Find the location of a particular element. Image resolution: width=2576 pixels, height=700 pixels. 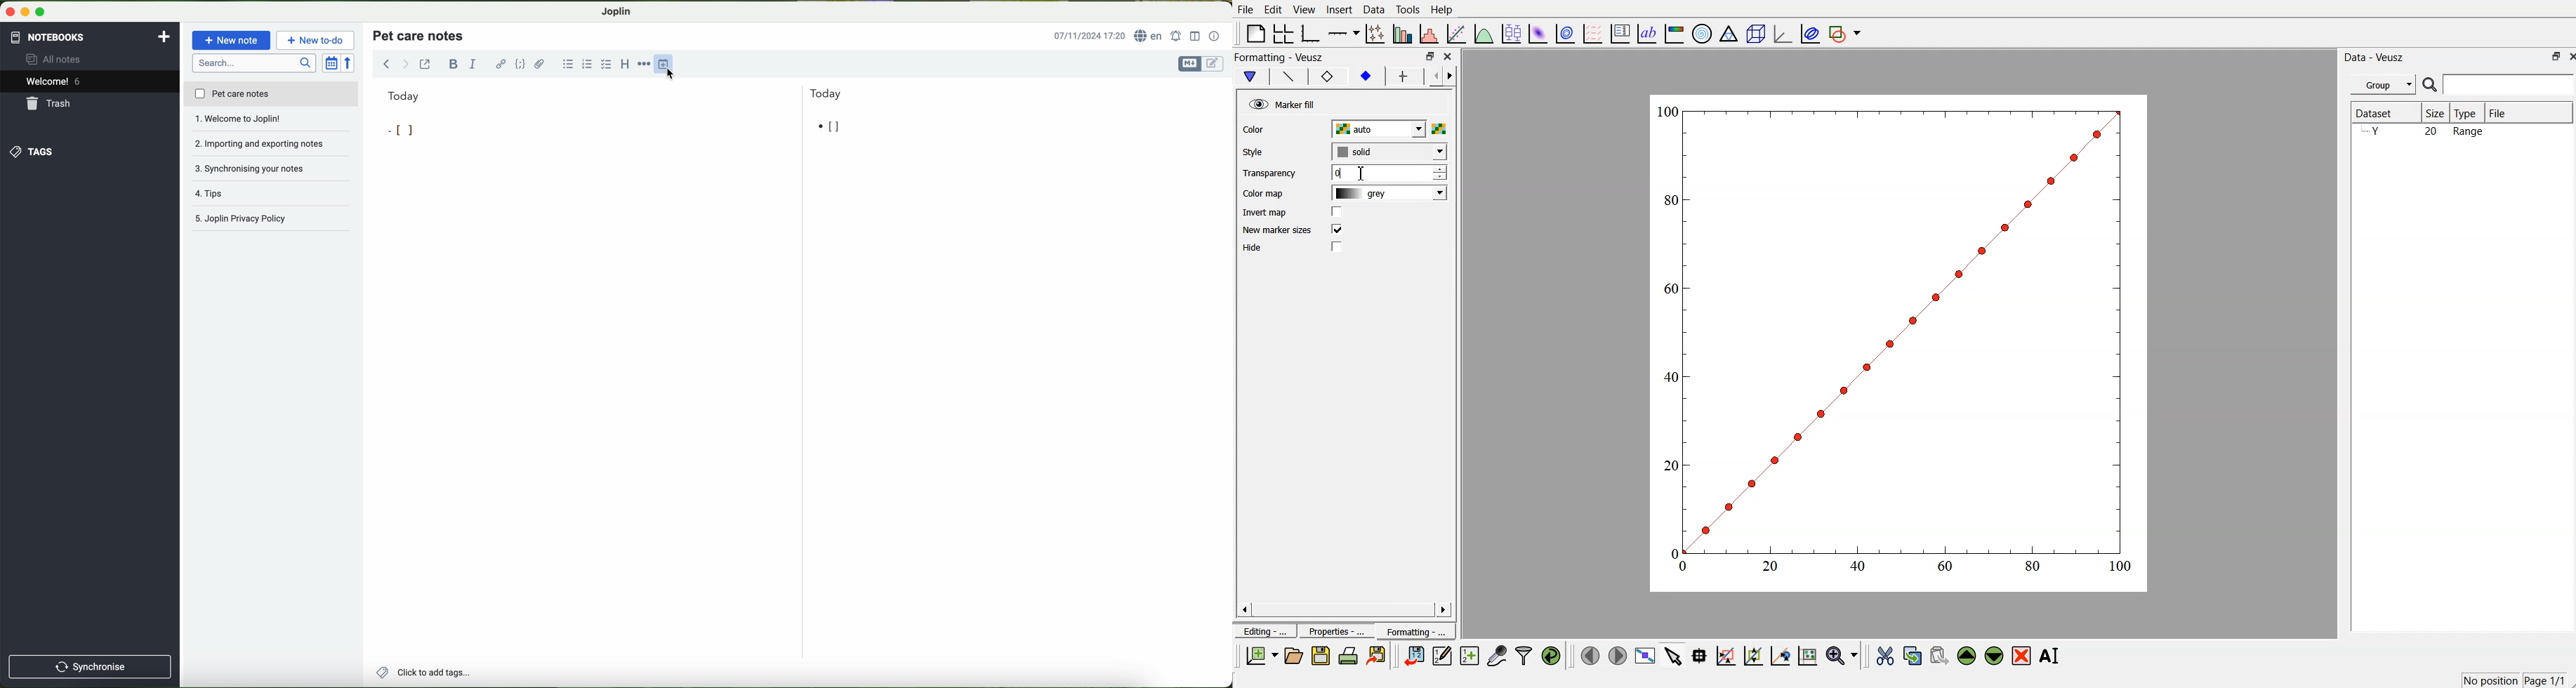

No position page 1/1 is located at coordinates (2513, 680).